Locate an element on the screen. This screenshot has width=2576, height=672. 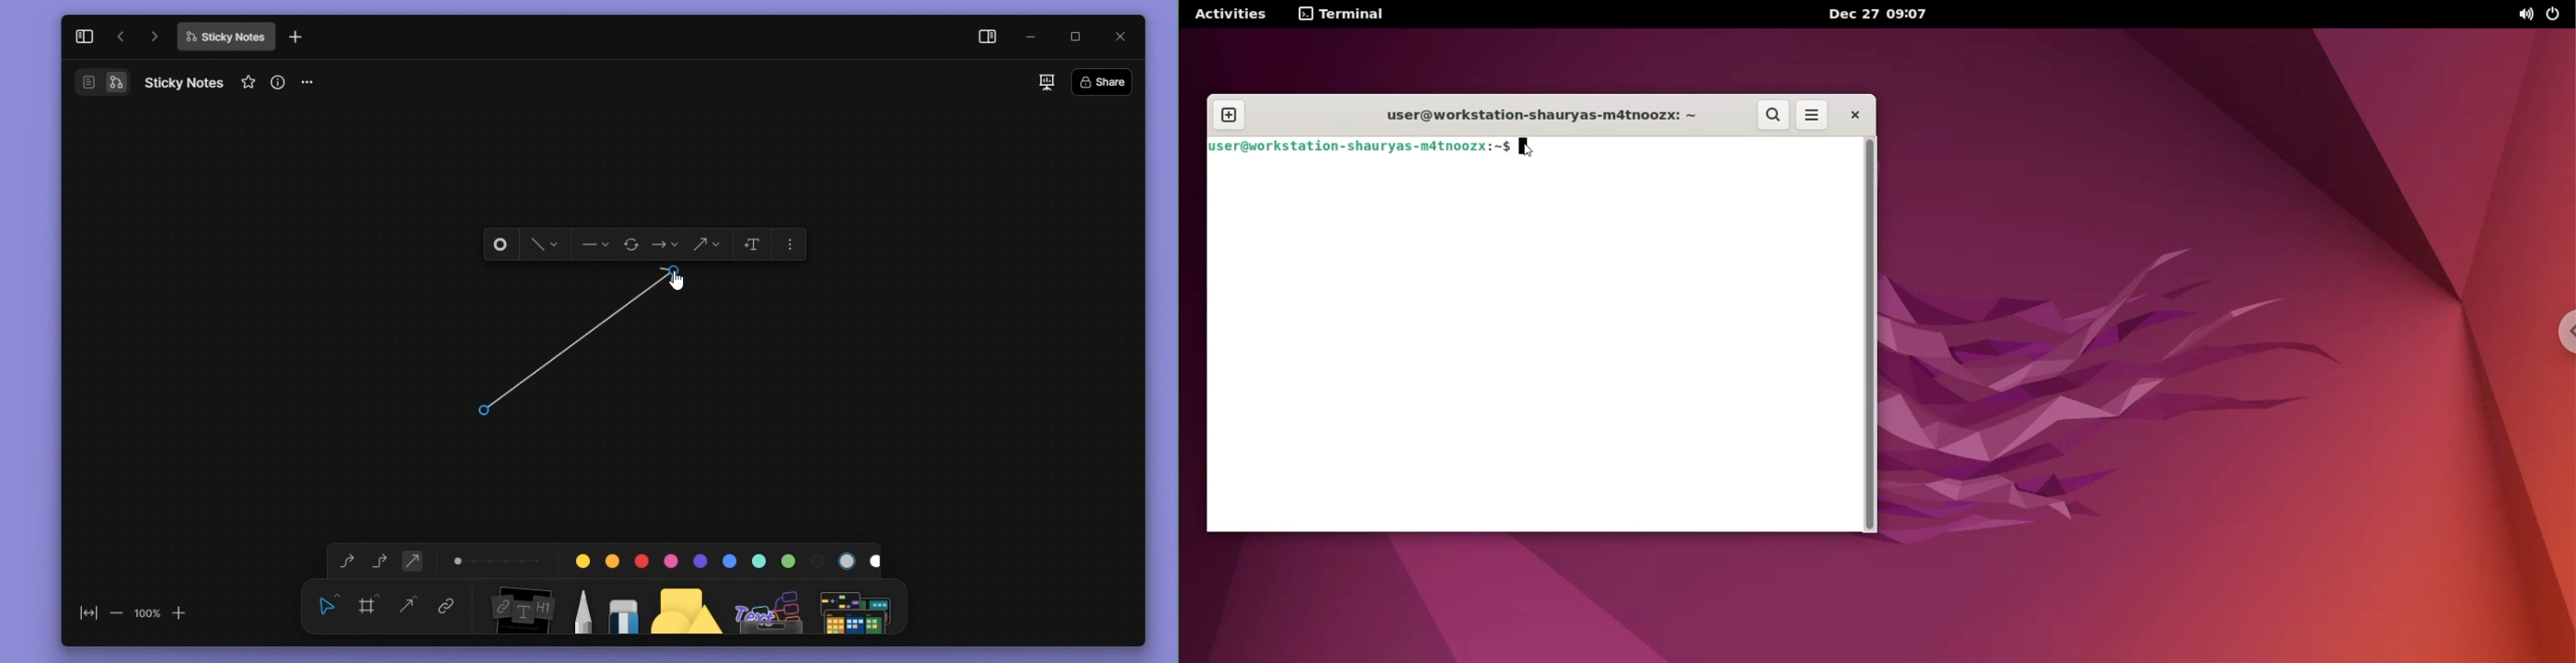
stroke style is located at coordinates (502, 245).